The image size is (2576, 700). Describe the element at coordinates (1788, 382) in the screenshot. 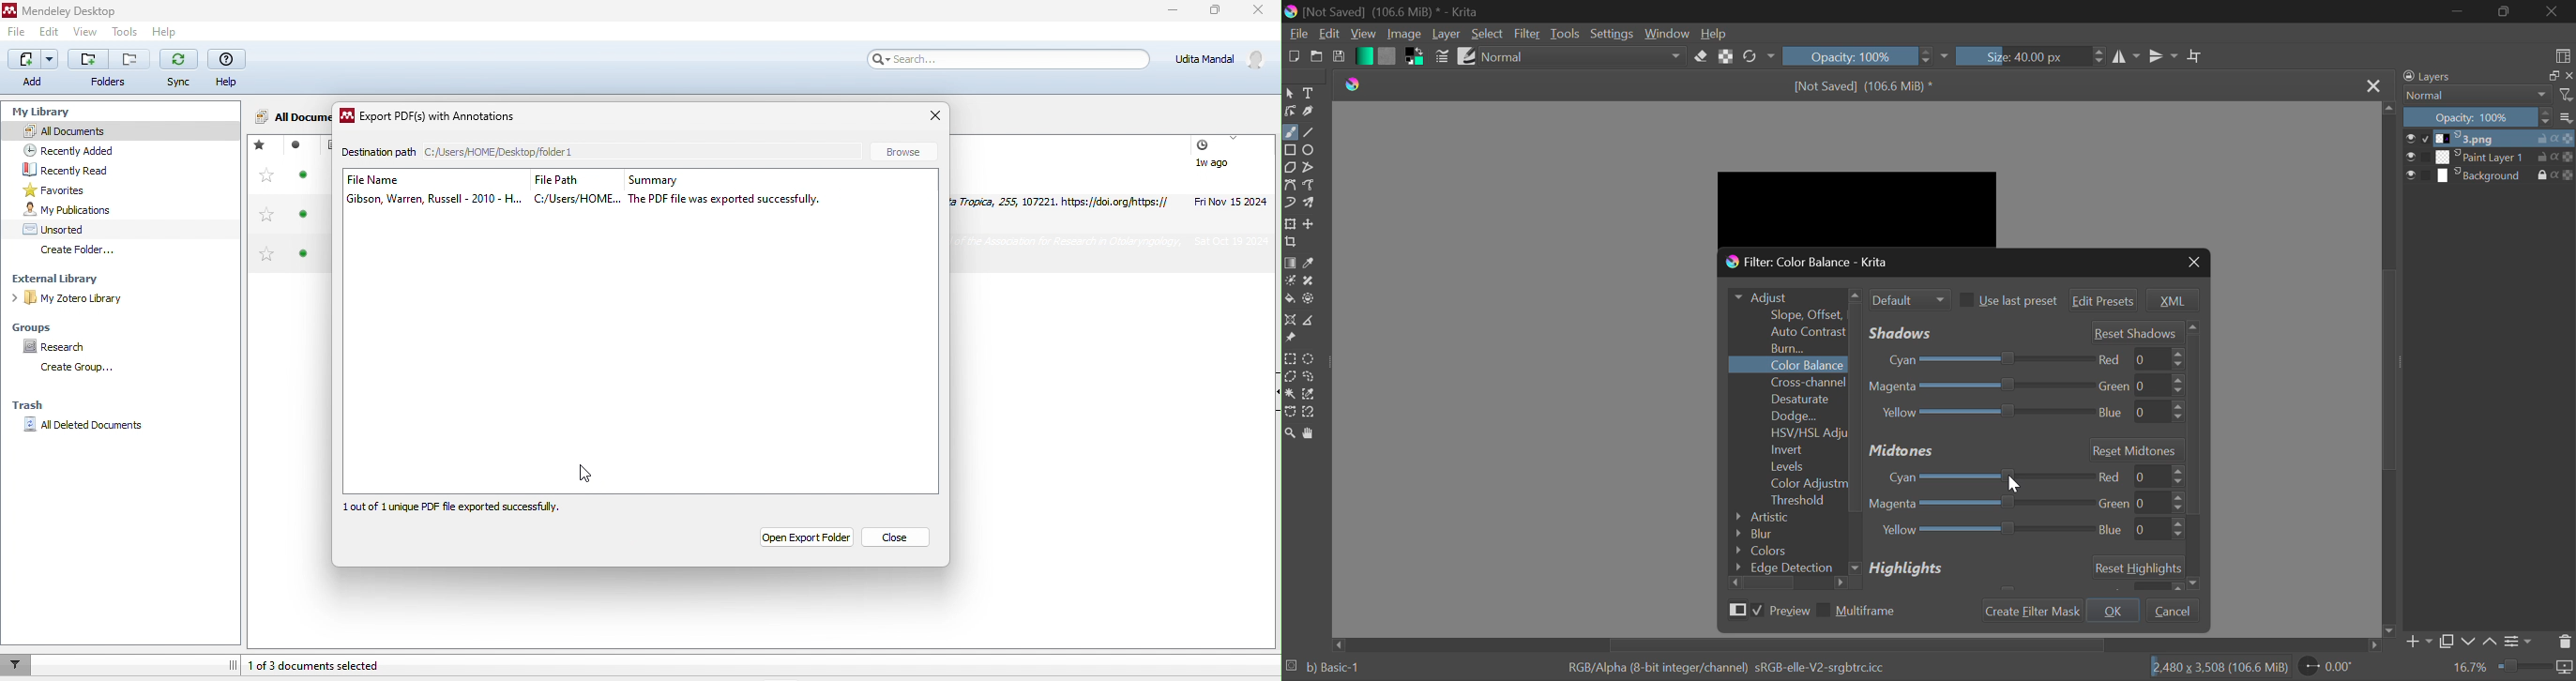

I see `Cross-channel` at that location.